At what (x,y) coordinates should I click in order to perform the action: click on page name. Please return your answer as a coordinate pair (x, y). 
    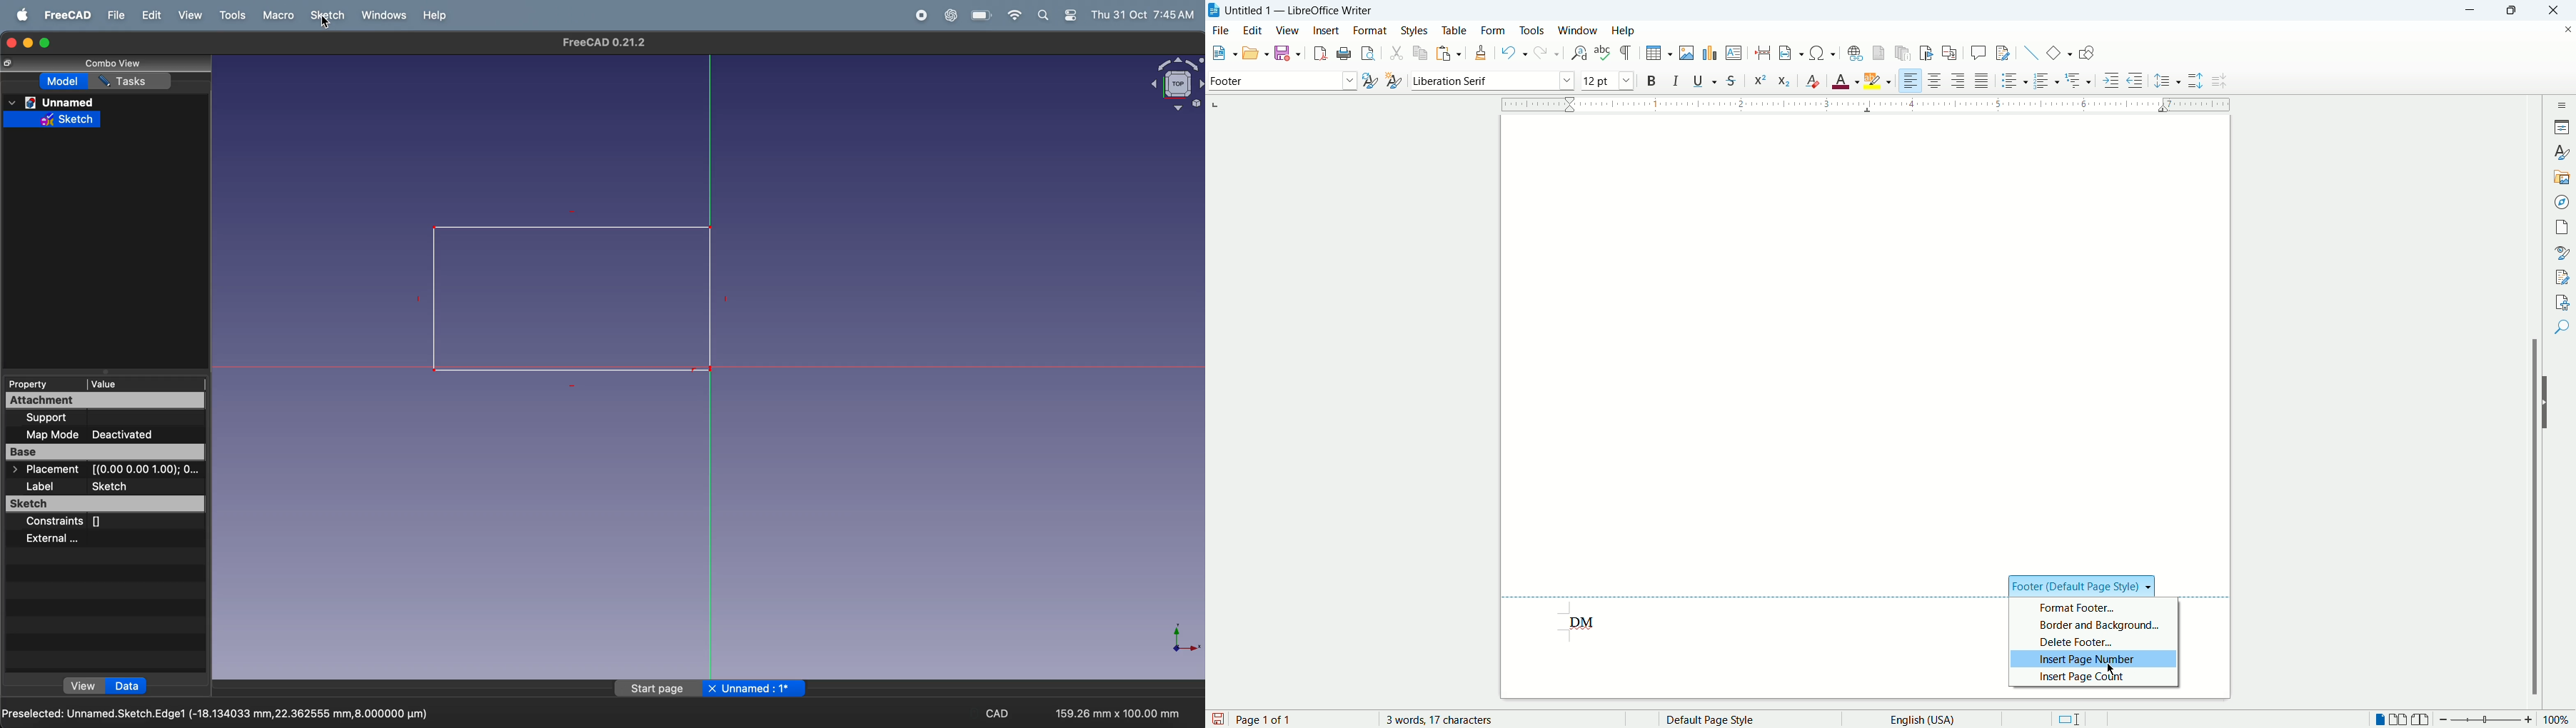
    Looking at the image, I should click on (709, 690).